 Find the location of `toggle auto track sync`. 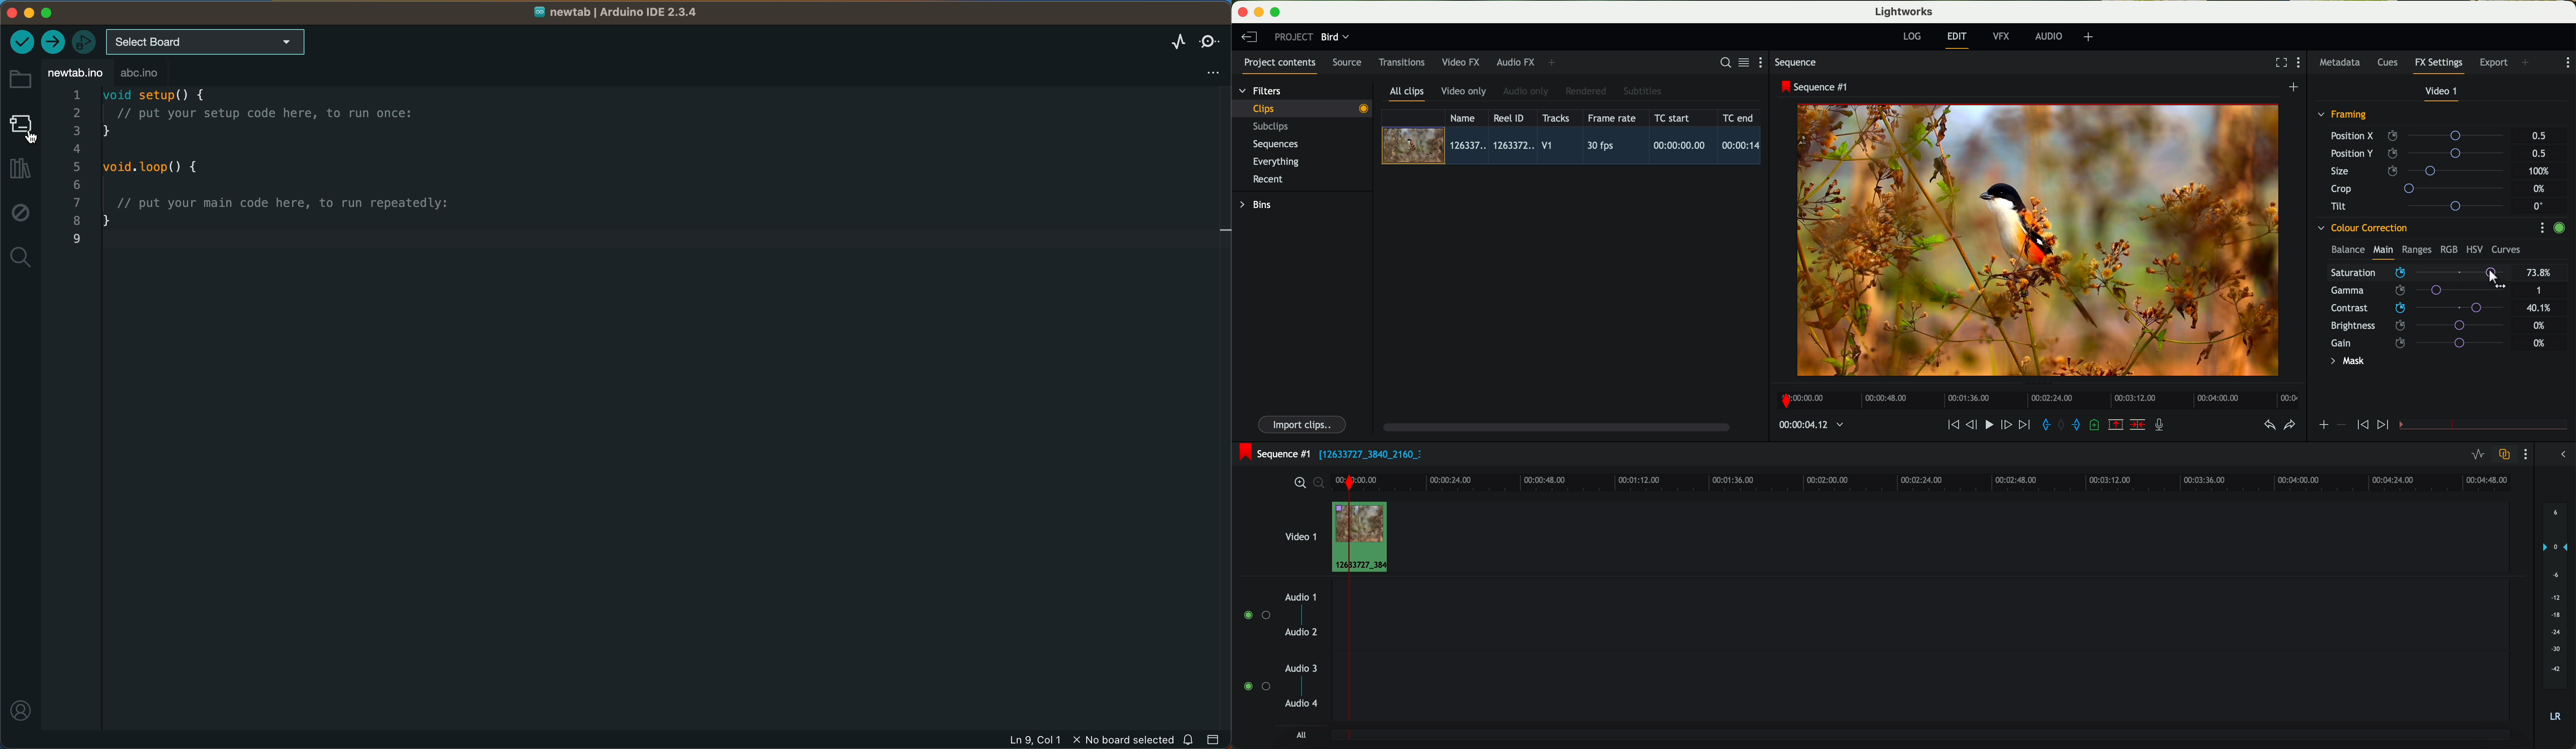

toggle auto track sync is located at coordinates (2502, 455).